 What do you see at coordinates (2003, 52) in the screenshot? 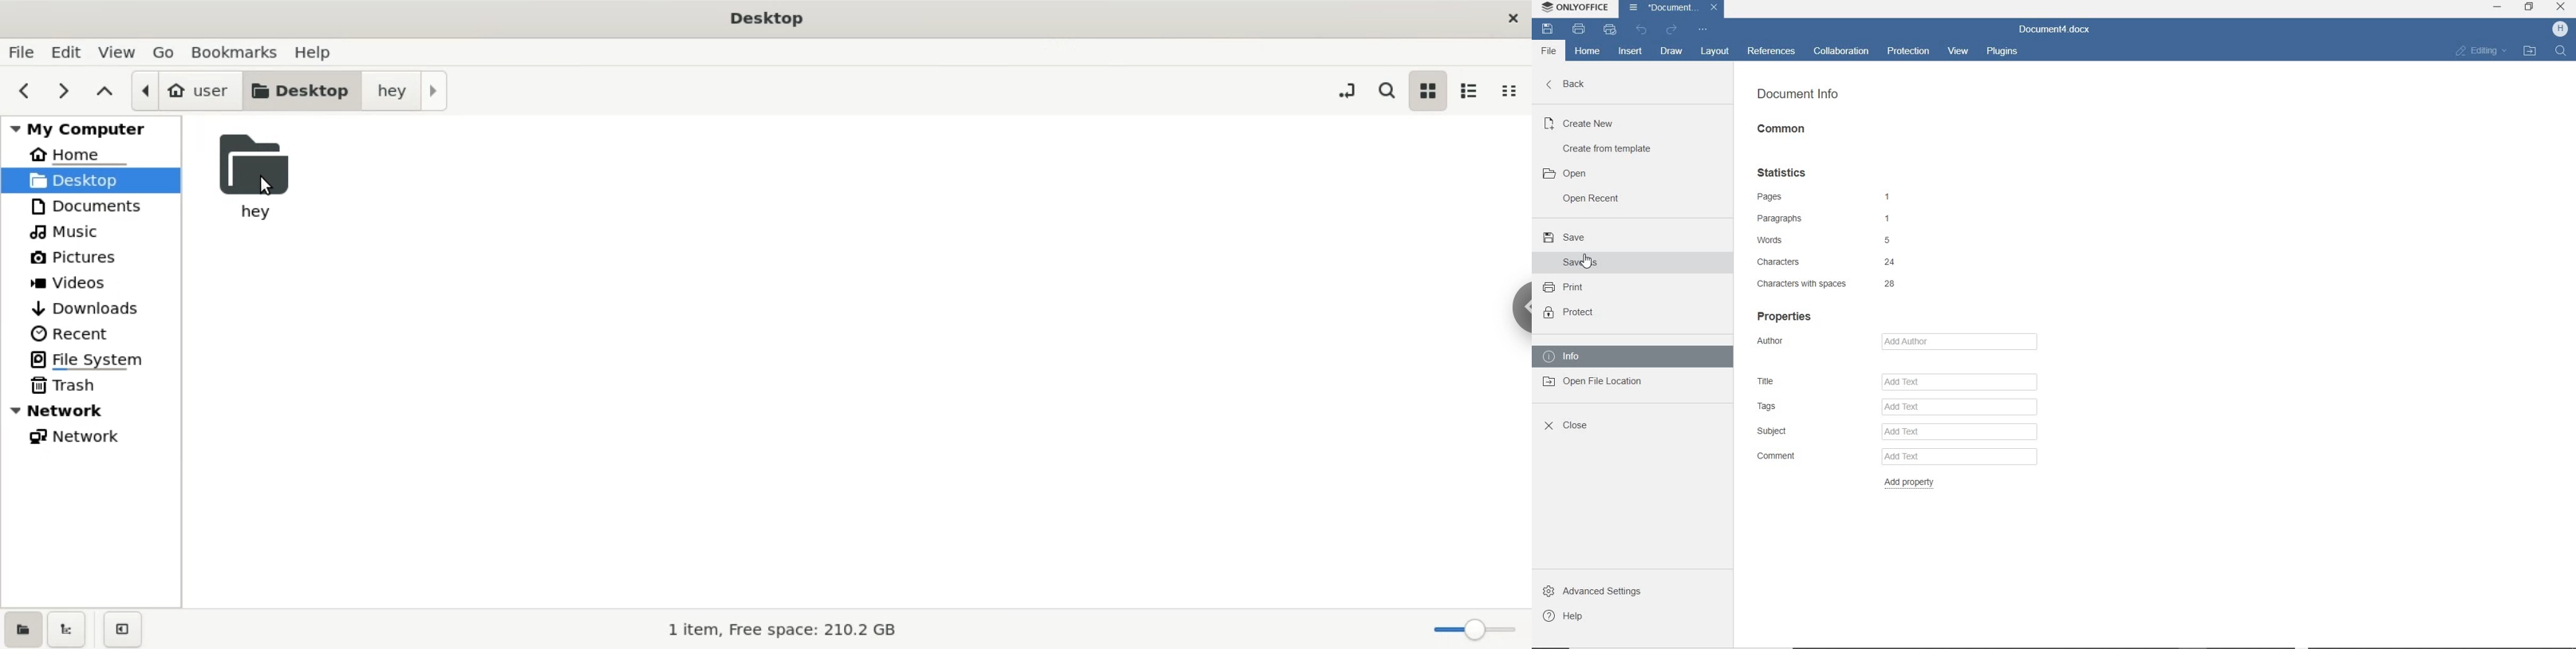
I see `plugins` at bounding box center [2003, 52].